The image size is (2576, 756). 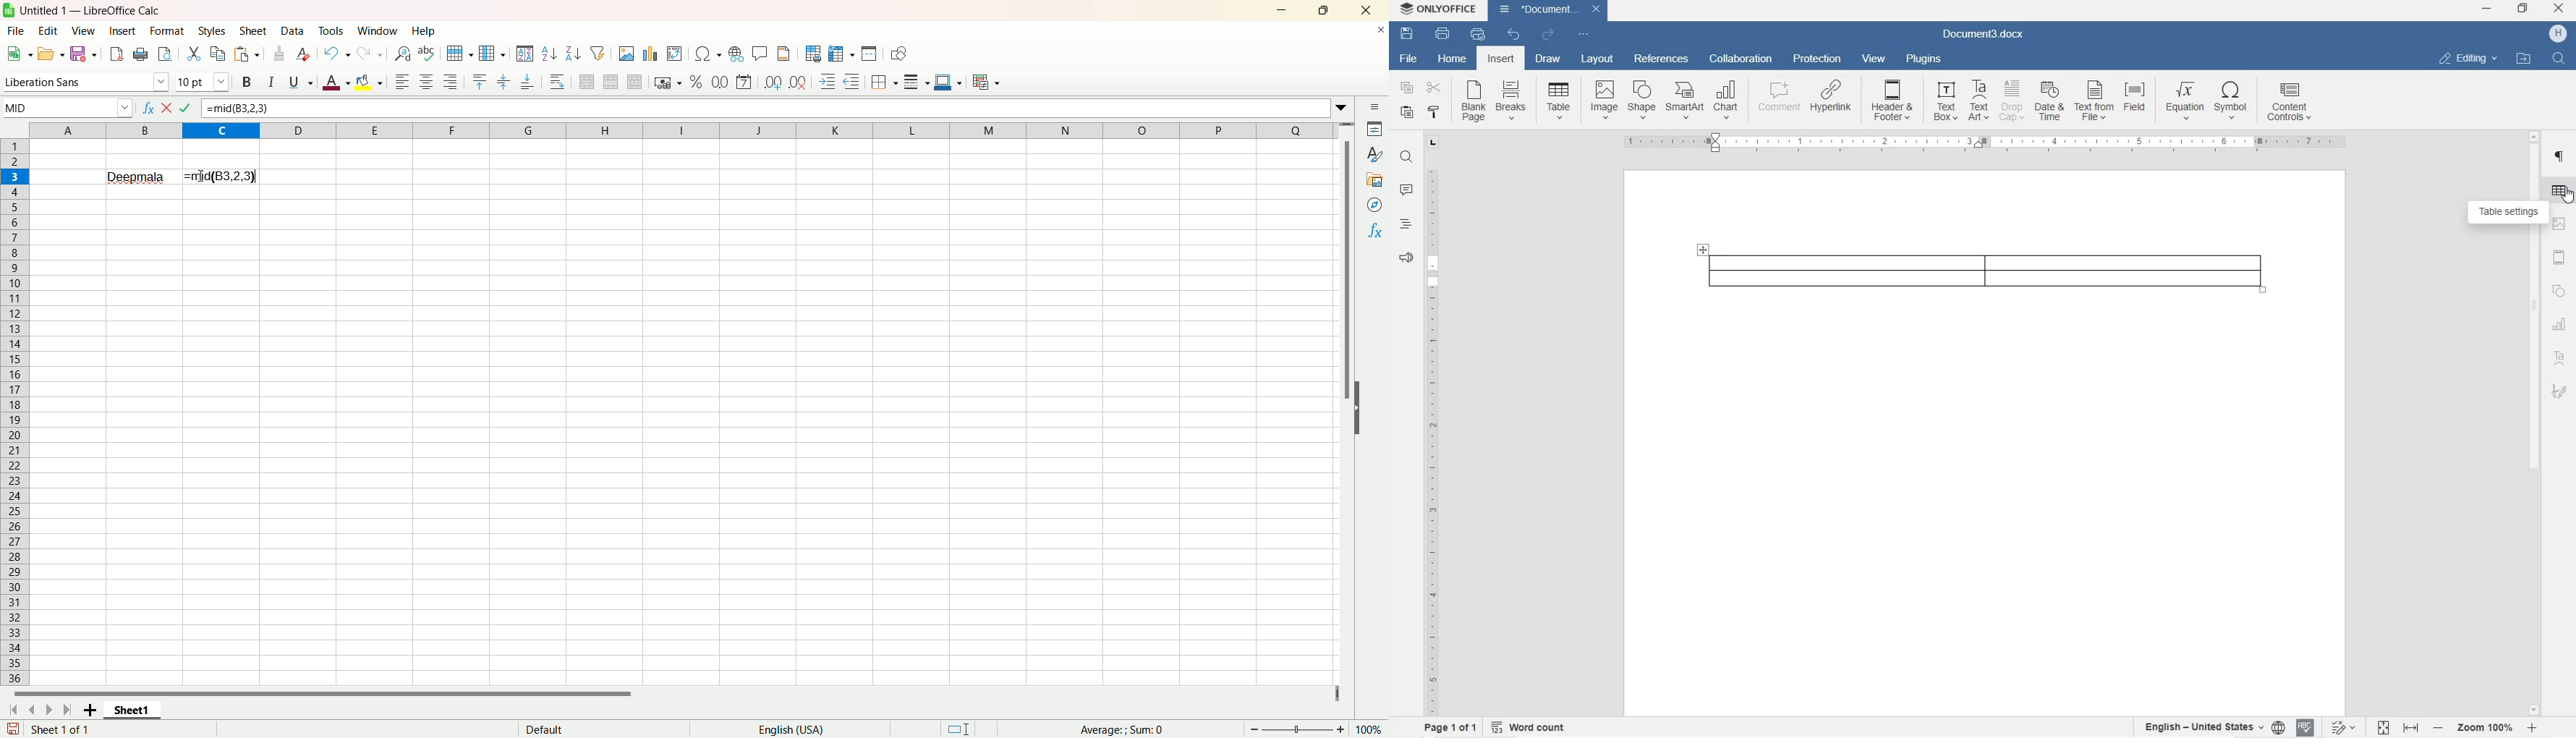 What do you see at coordinates (1437, 90) in the screenshot?
I see `CUT` at bounding box center [1437, 90].